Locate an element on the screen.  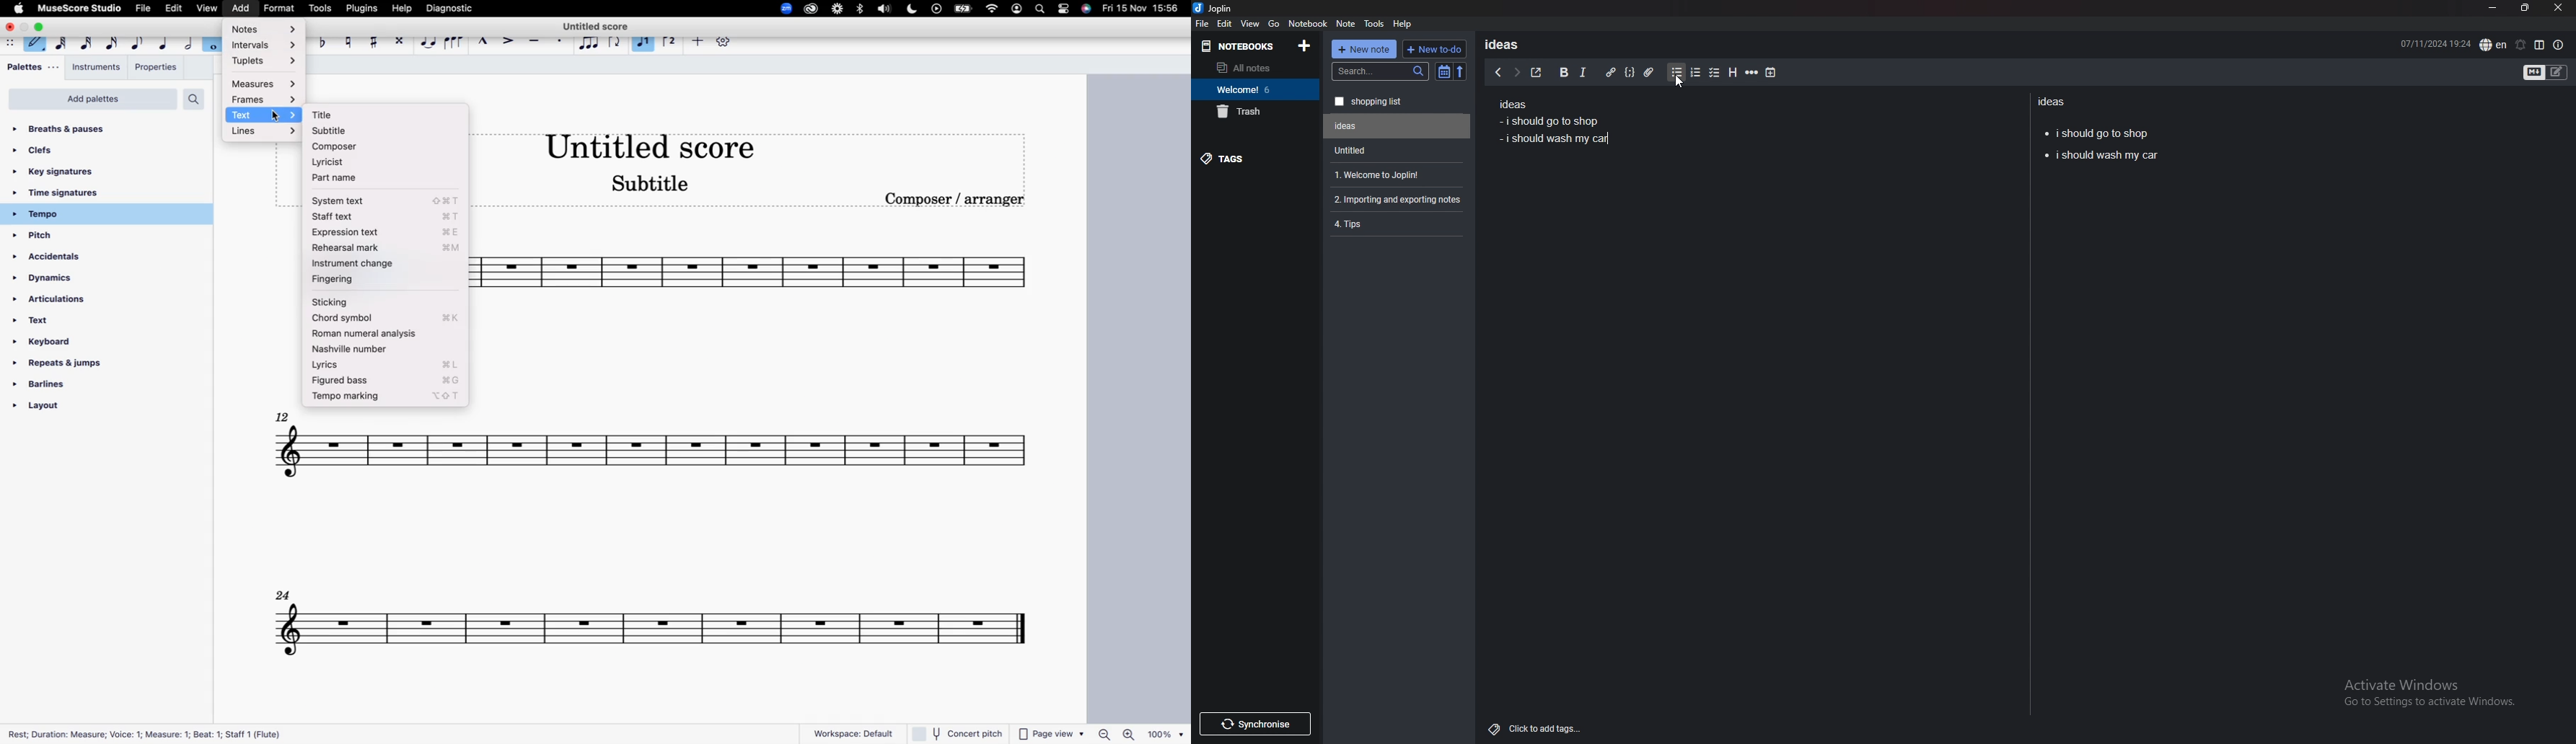
attachment is located at coordinates (1649, 73).